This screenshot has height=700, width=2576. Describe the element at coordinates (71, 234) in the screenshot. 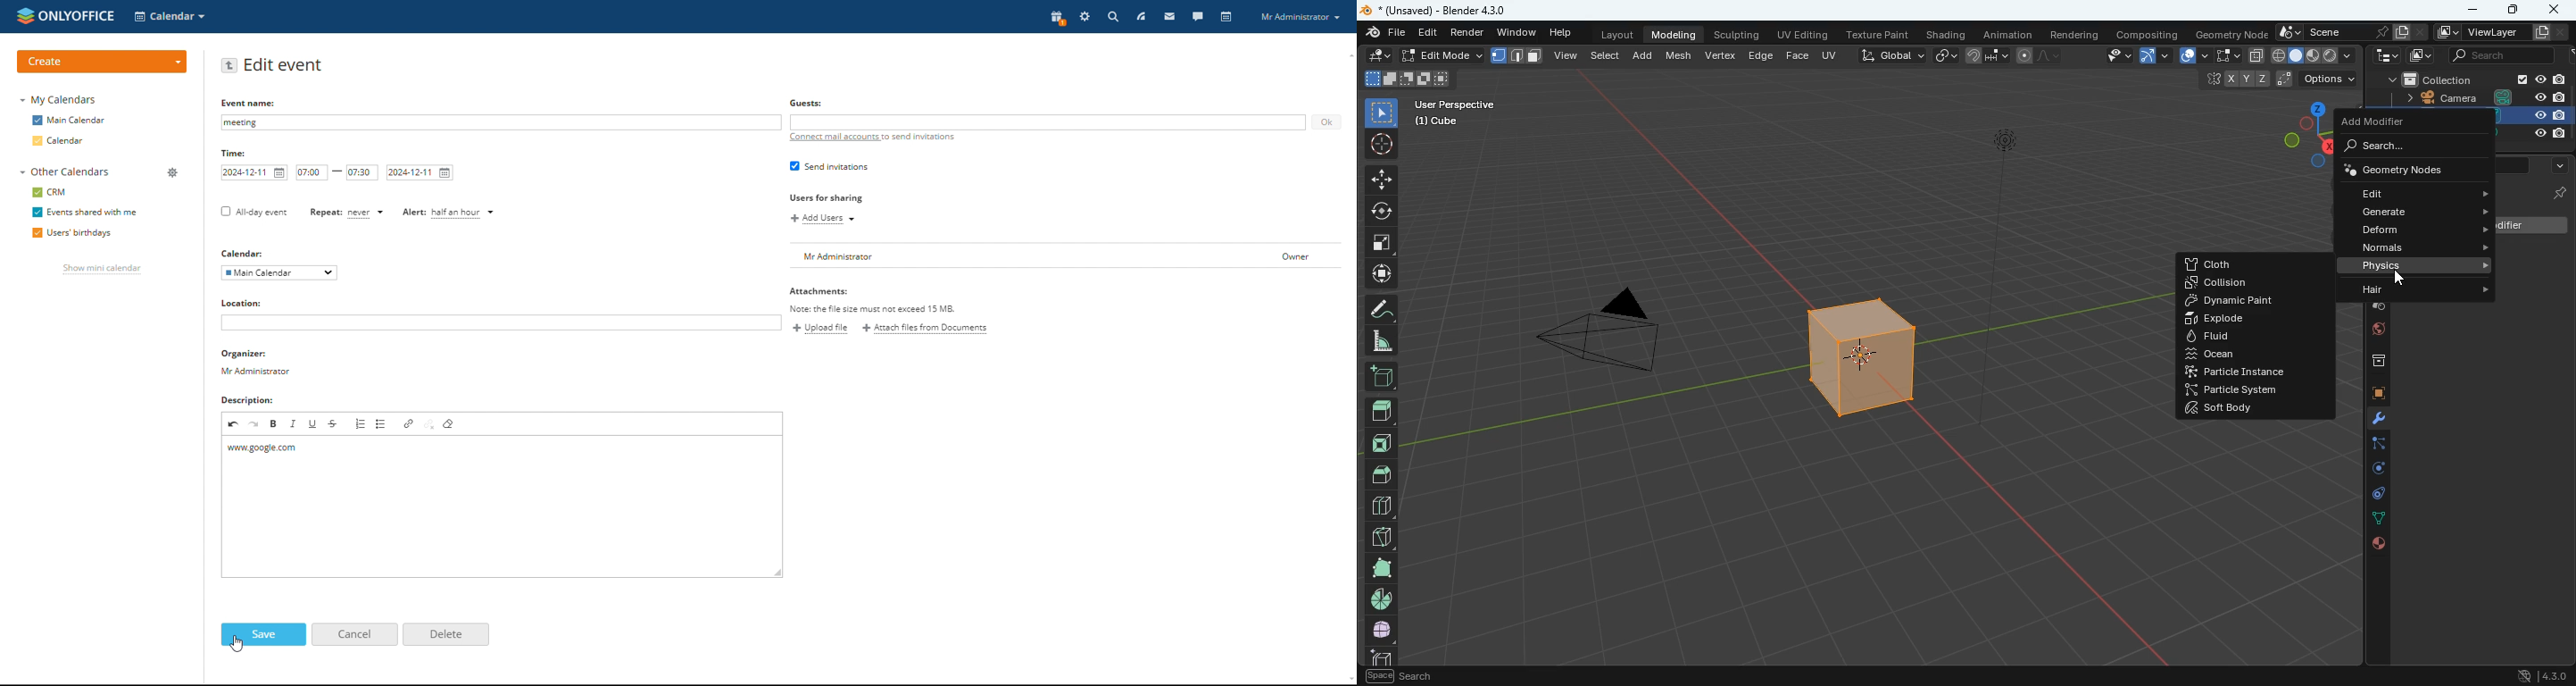

I see `users' birthdays` at that location.